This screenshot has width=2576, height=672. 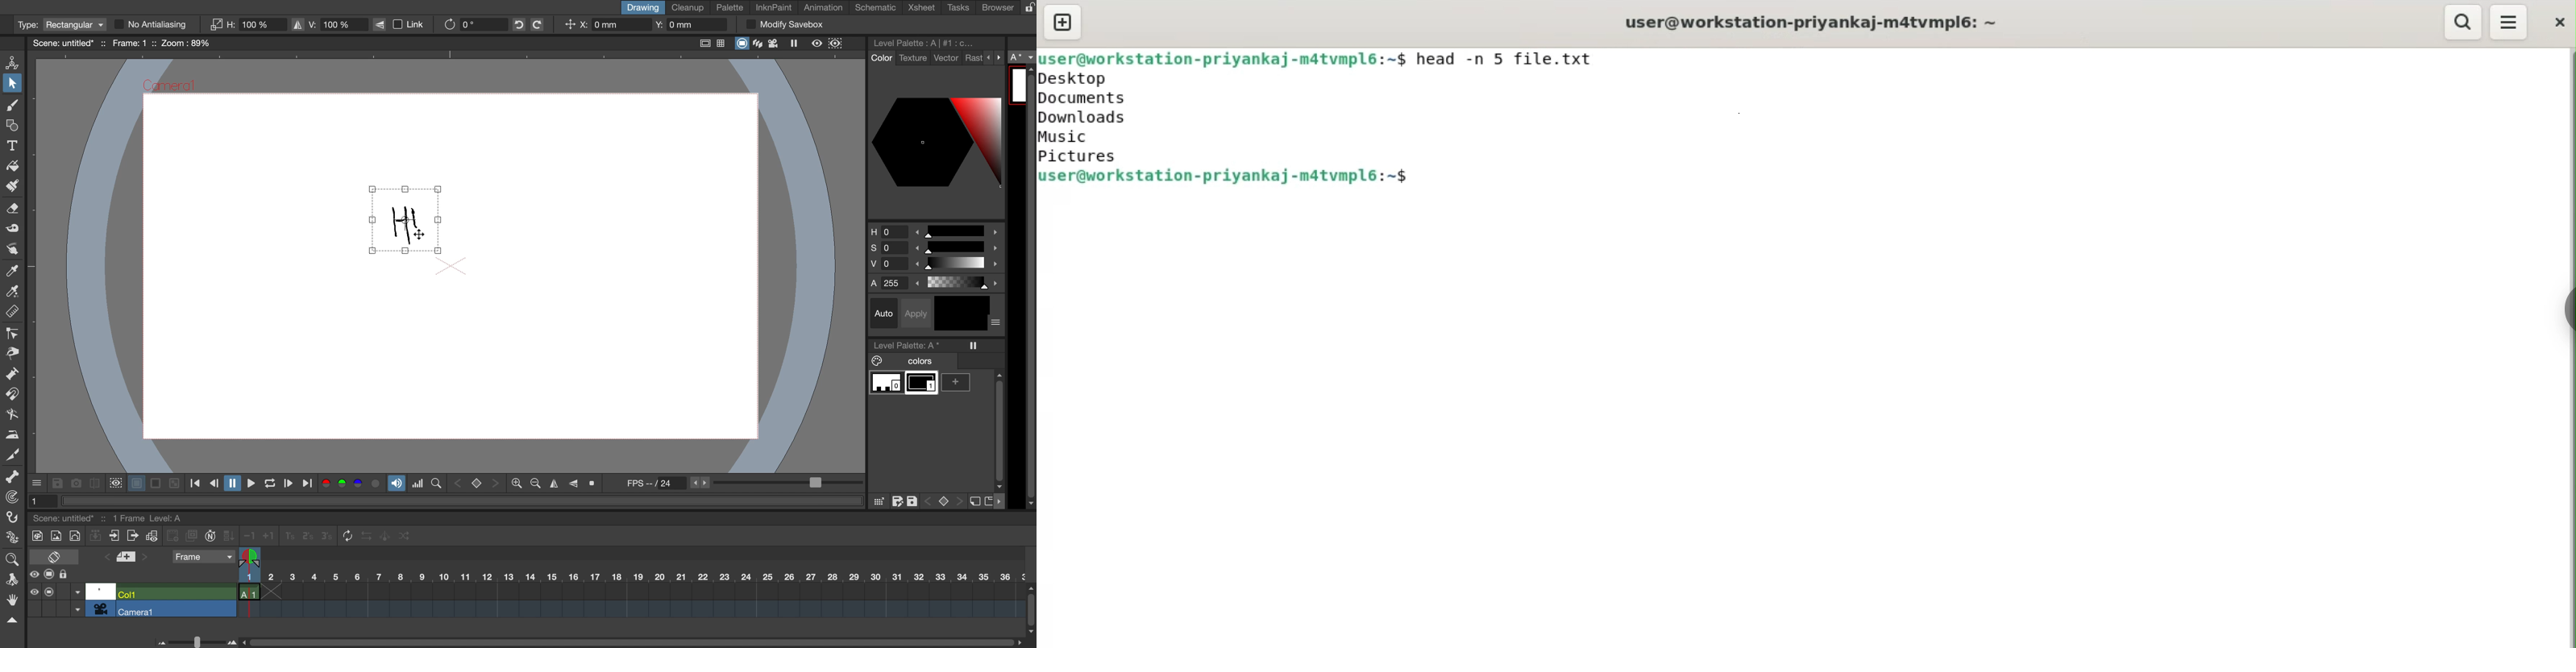 What do you see at coordinates (176, 609) in the screenshot?
I see `camera 1` at bounding box center [176, 609].